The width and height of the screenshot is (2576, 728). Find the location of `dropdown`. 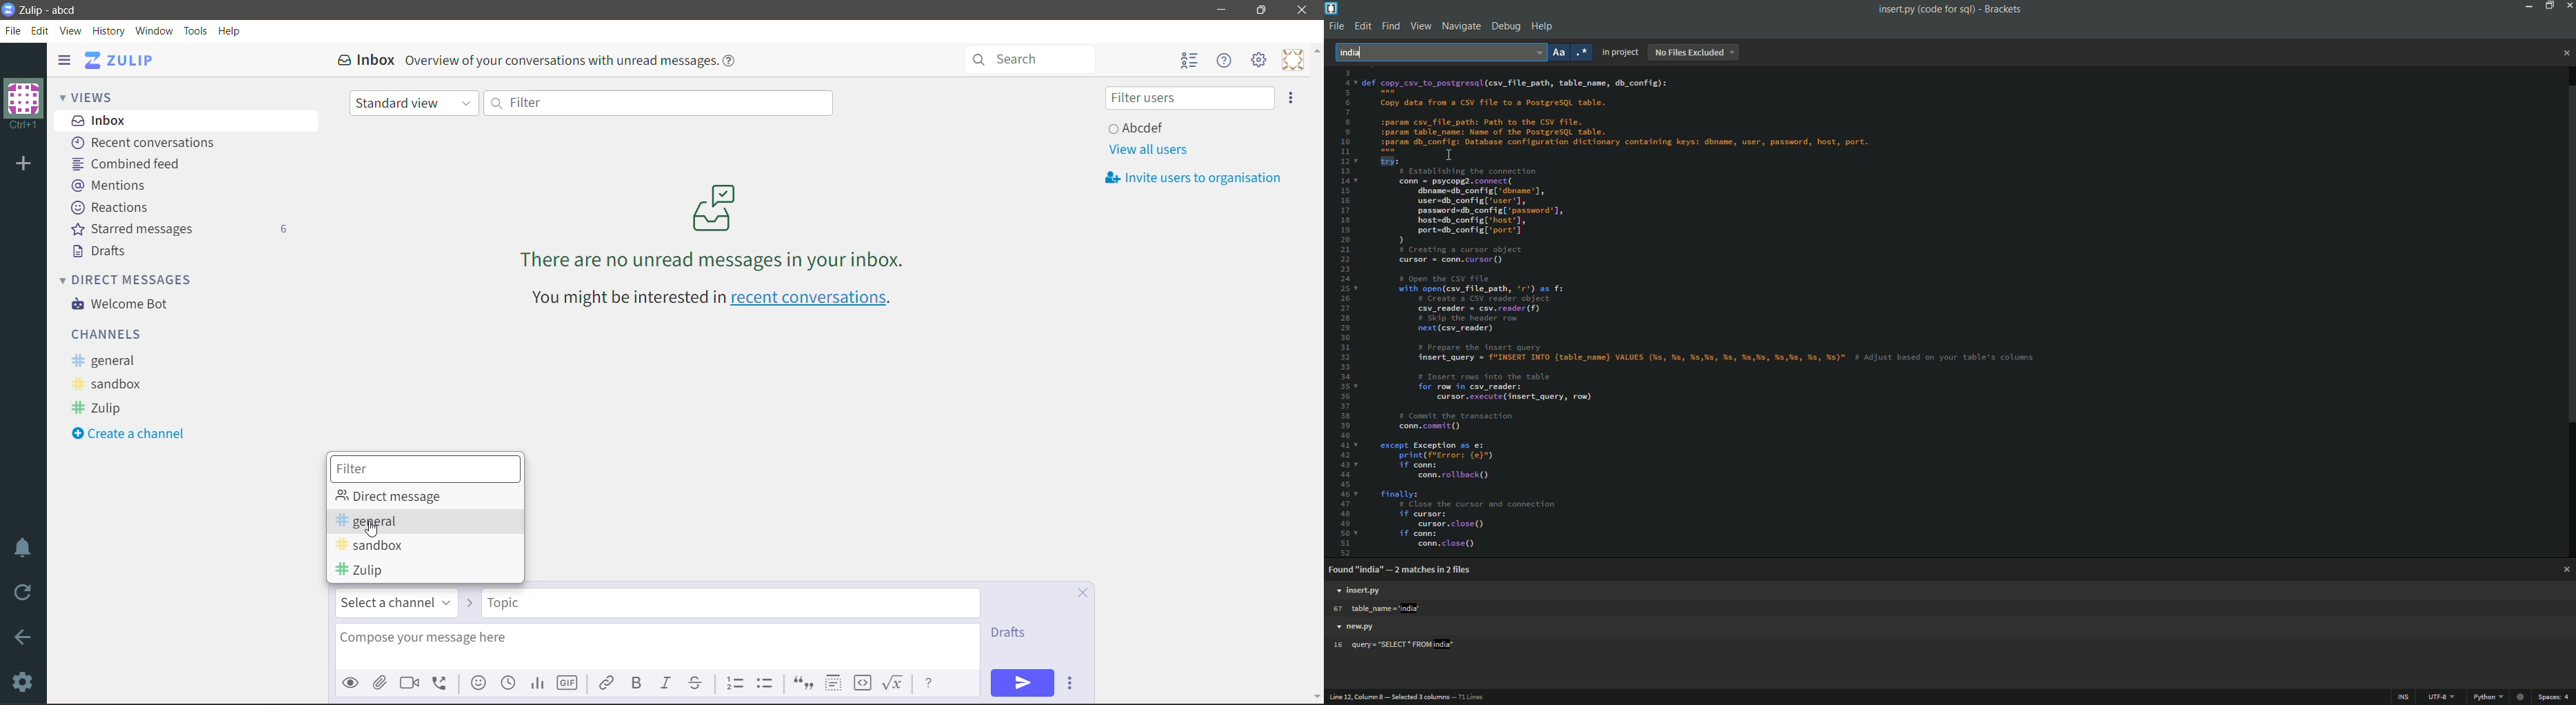

dropdown is located at coordinates (1537, 52).